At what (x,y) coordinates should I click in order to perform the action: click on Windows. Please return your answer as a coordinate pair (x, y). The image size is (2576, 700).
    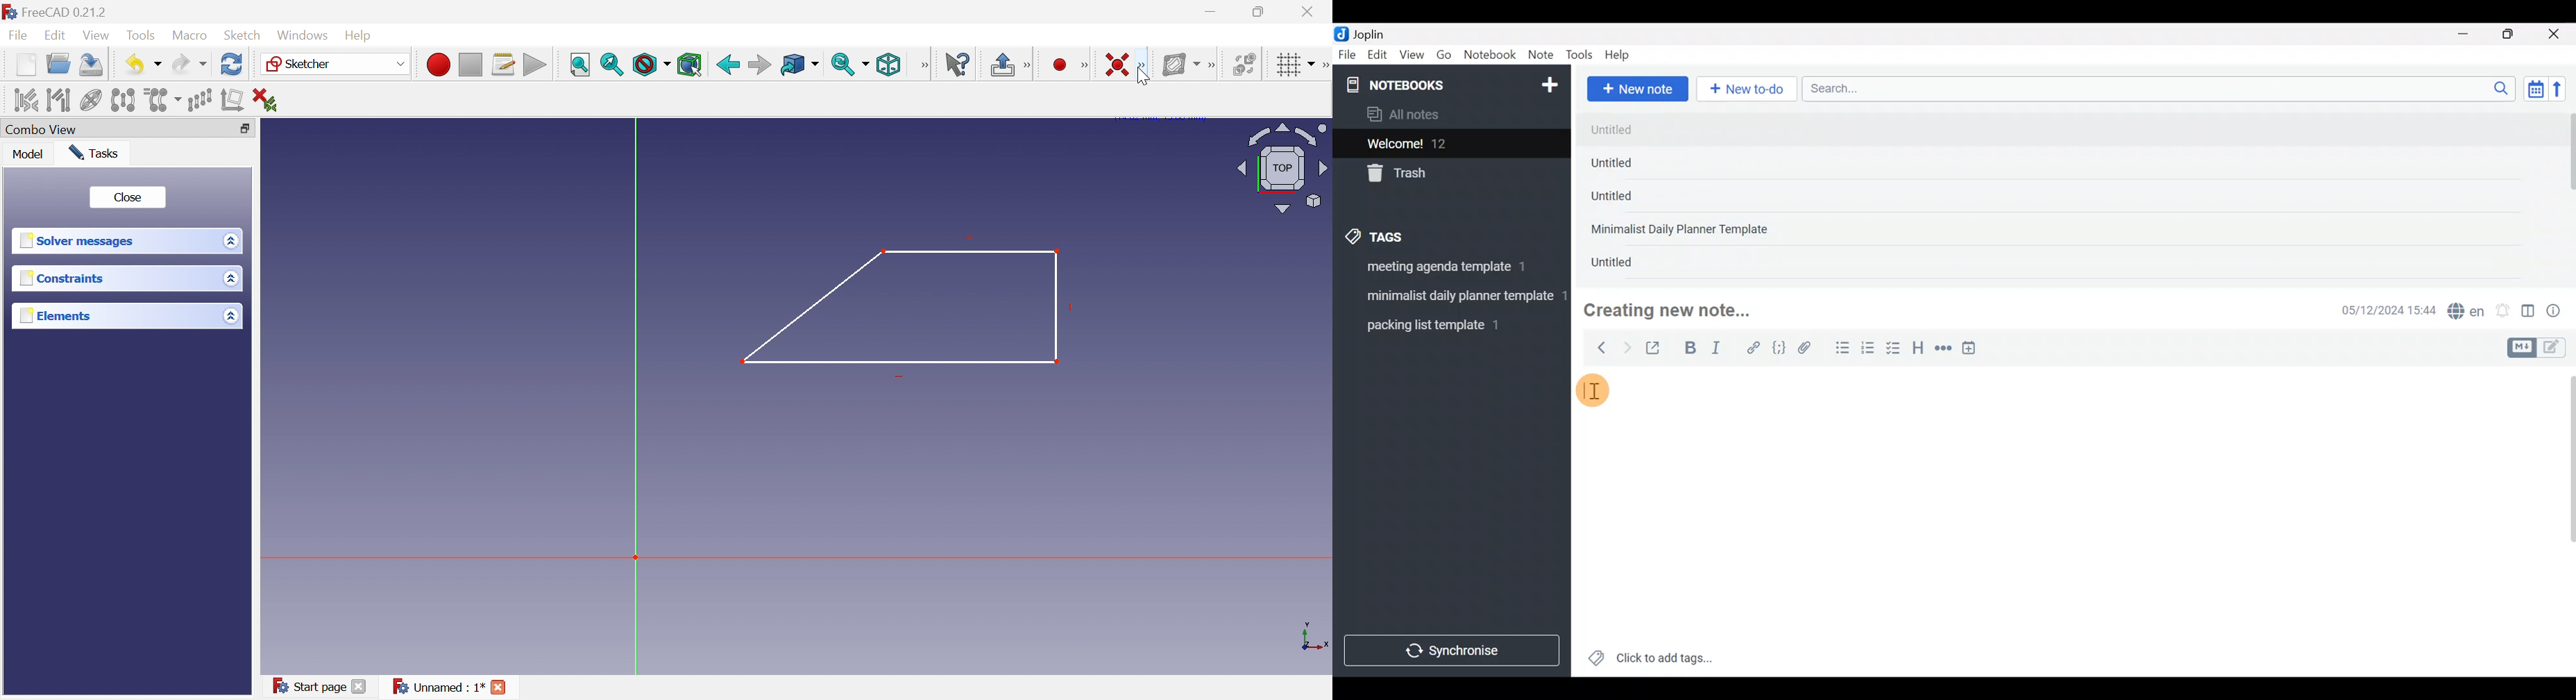
    Looking at the image, I should click on (303, 35).